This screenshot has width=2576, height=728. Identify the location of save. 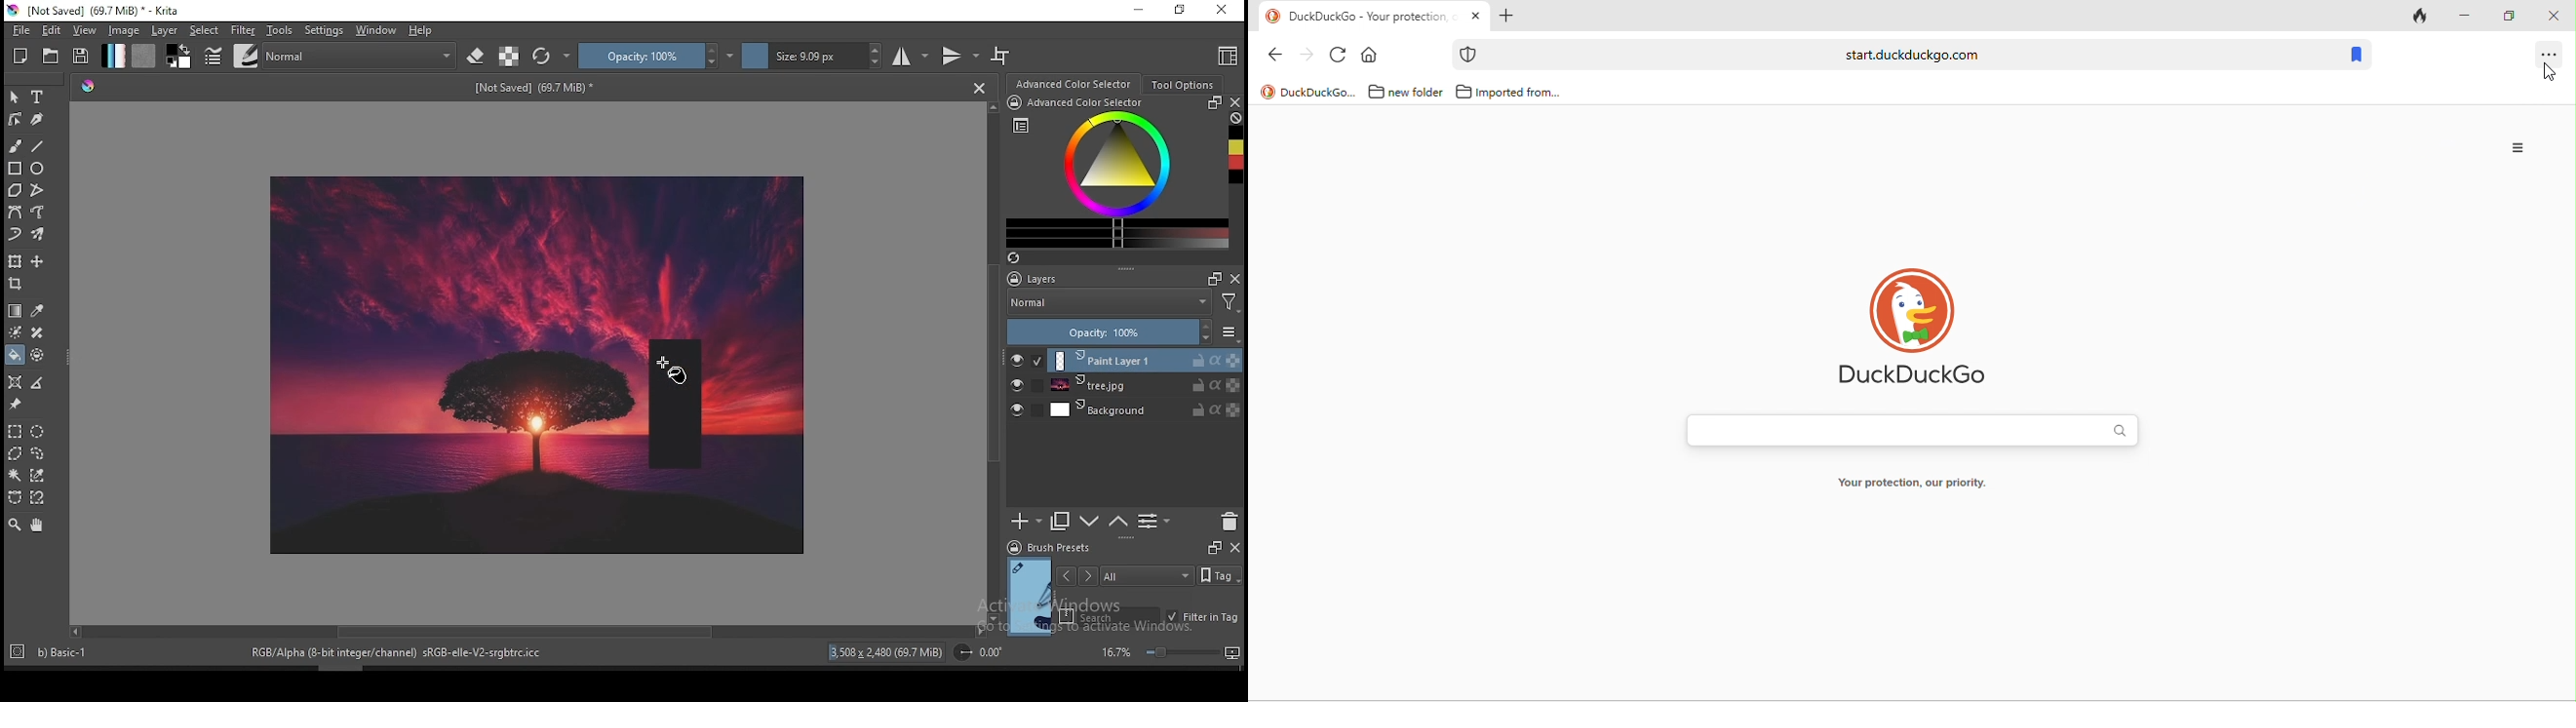
(82, 57).